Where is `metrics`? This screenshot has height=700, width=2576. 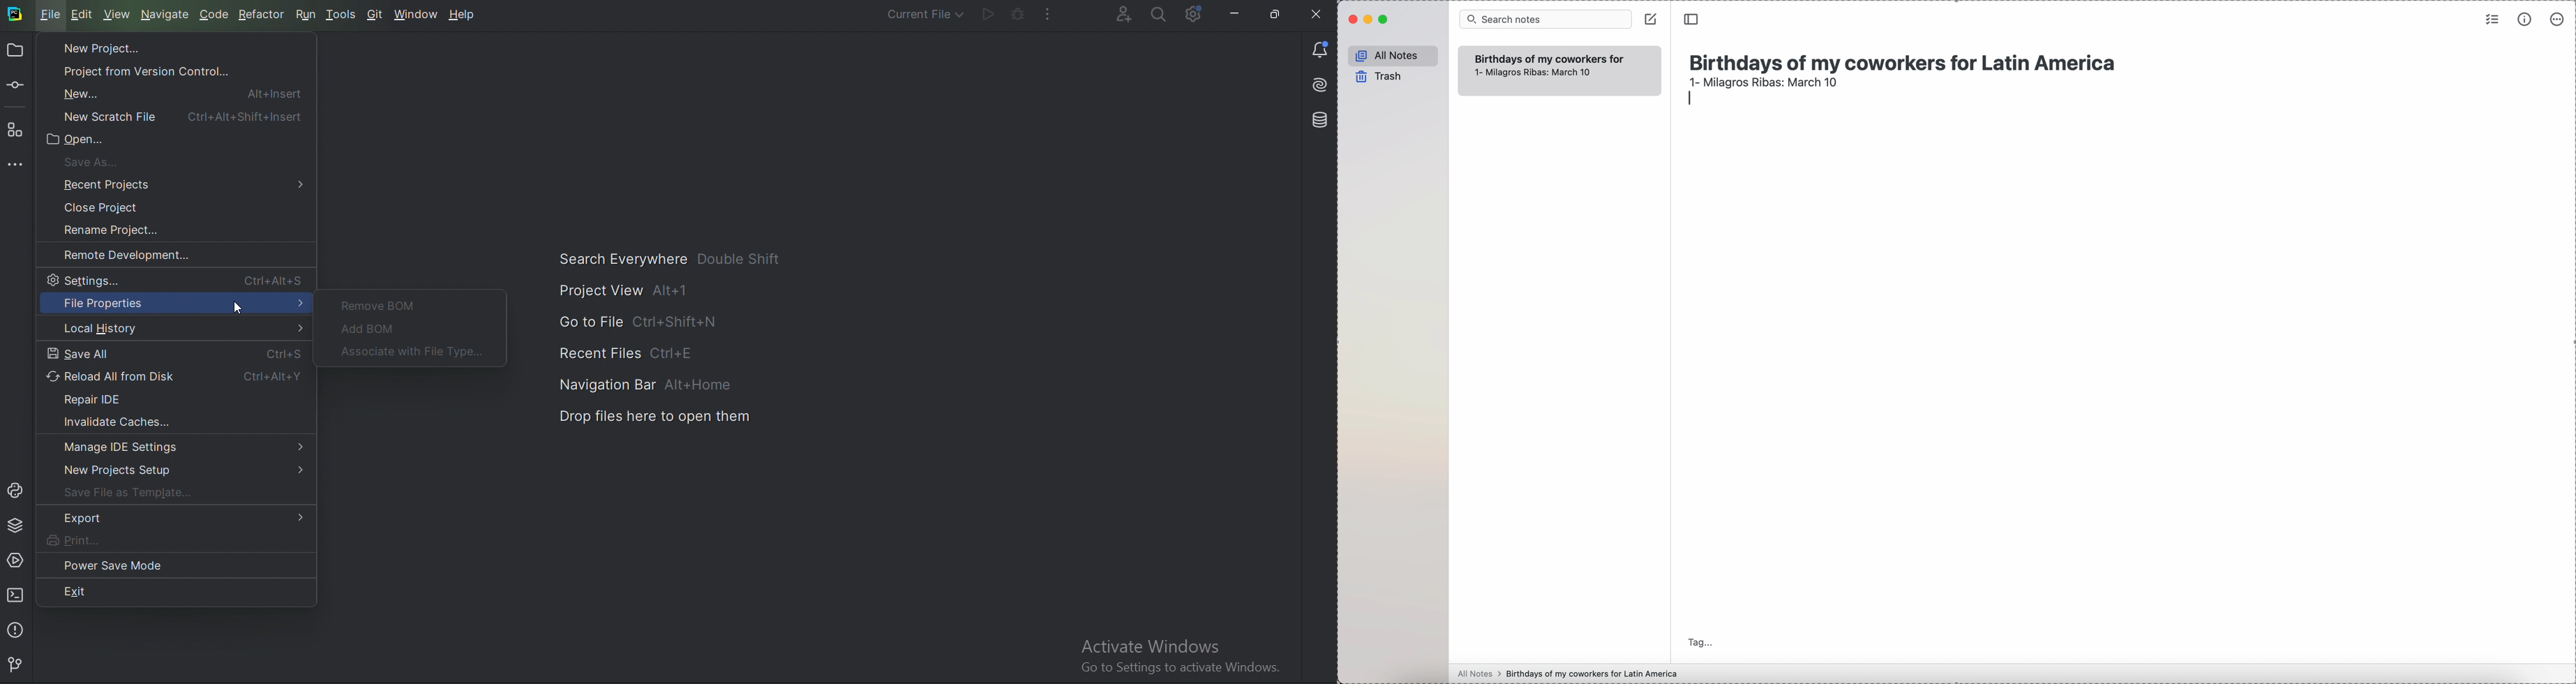
metrics is located at coordinates (2526, 18).